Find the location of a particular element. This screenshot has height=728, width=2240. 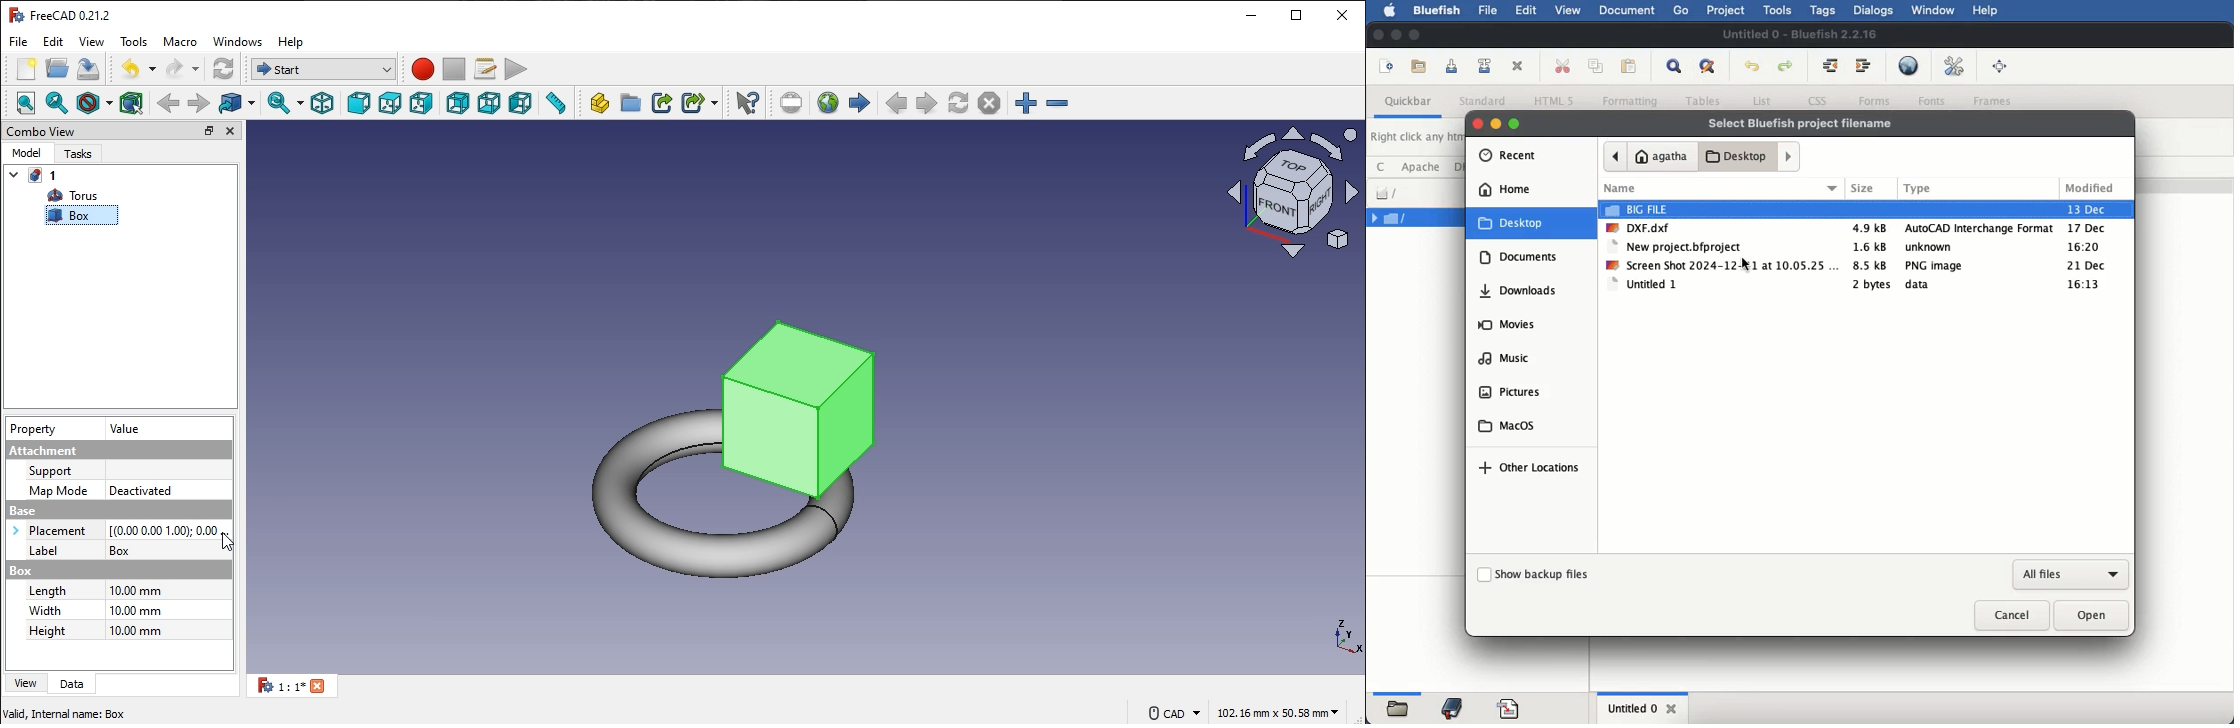

valid Internal name: Box is located at coordinates (64, 712).